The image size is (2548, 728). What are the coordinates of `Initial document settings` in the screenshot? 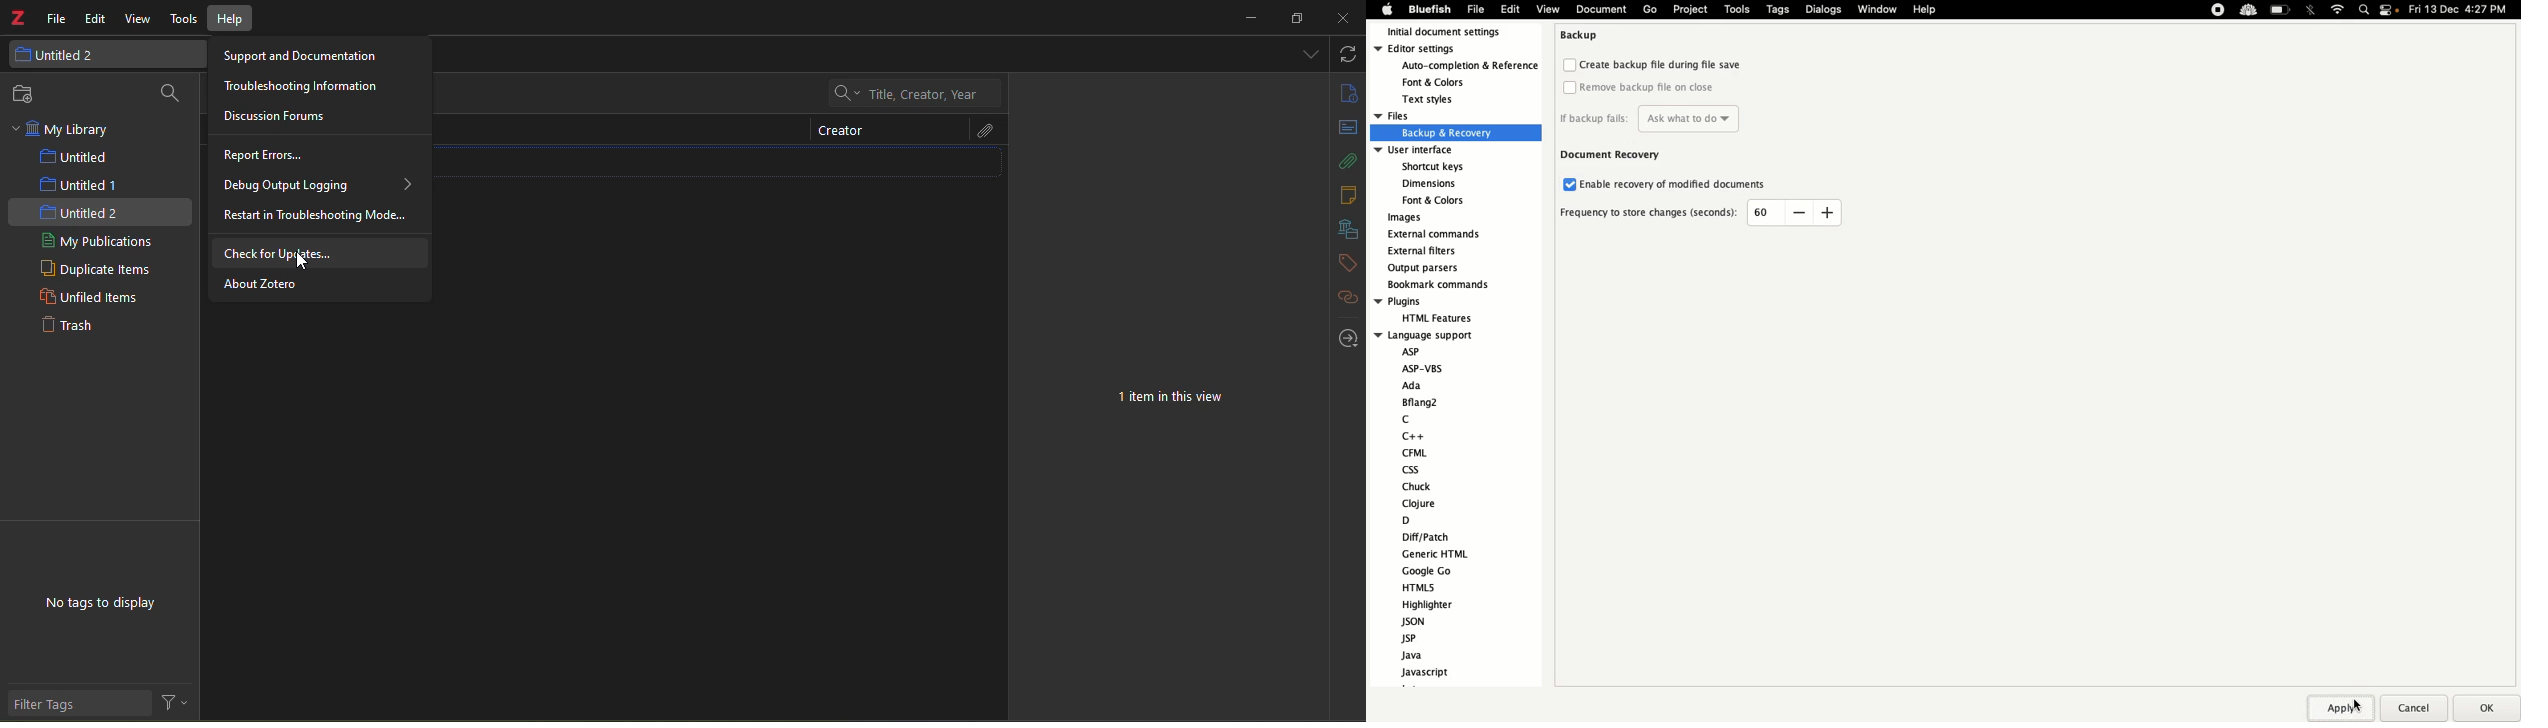 It's located at (1451, 32).